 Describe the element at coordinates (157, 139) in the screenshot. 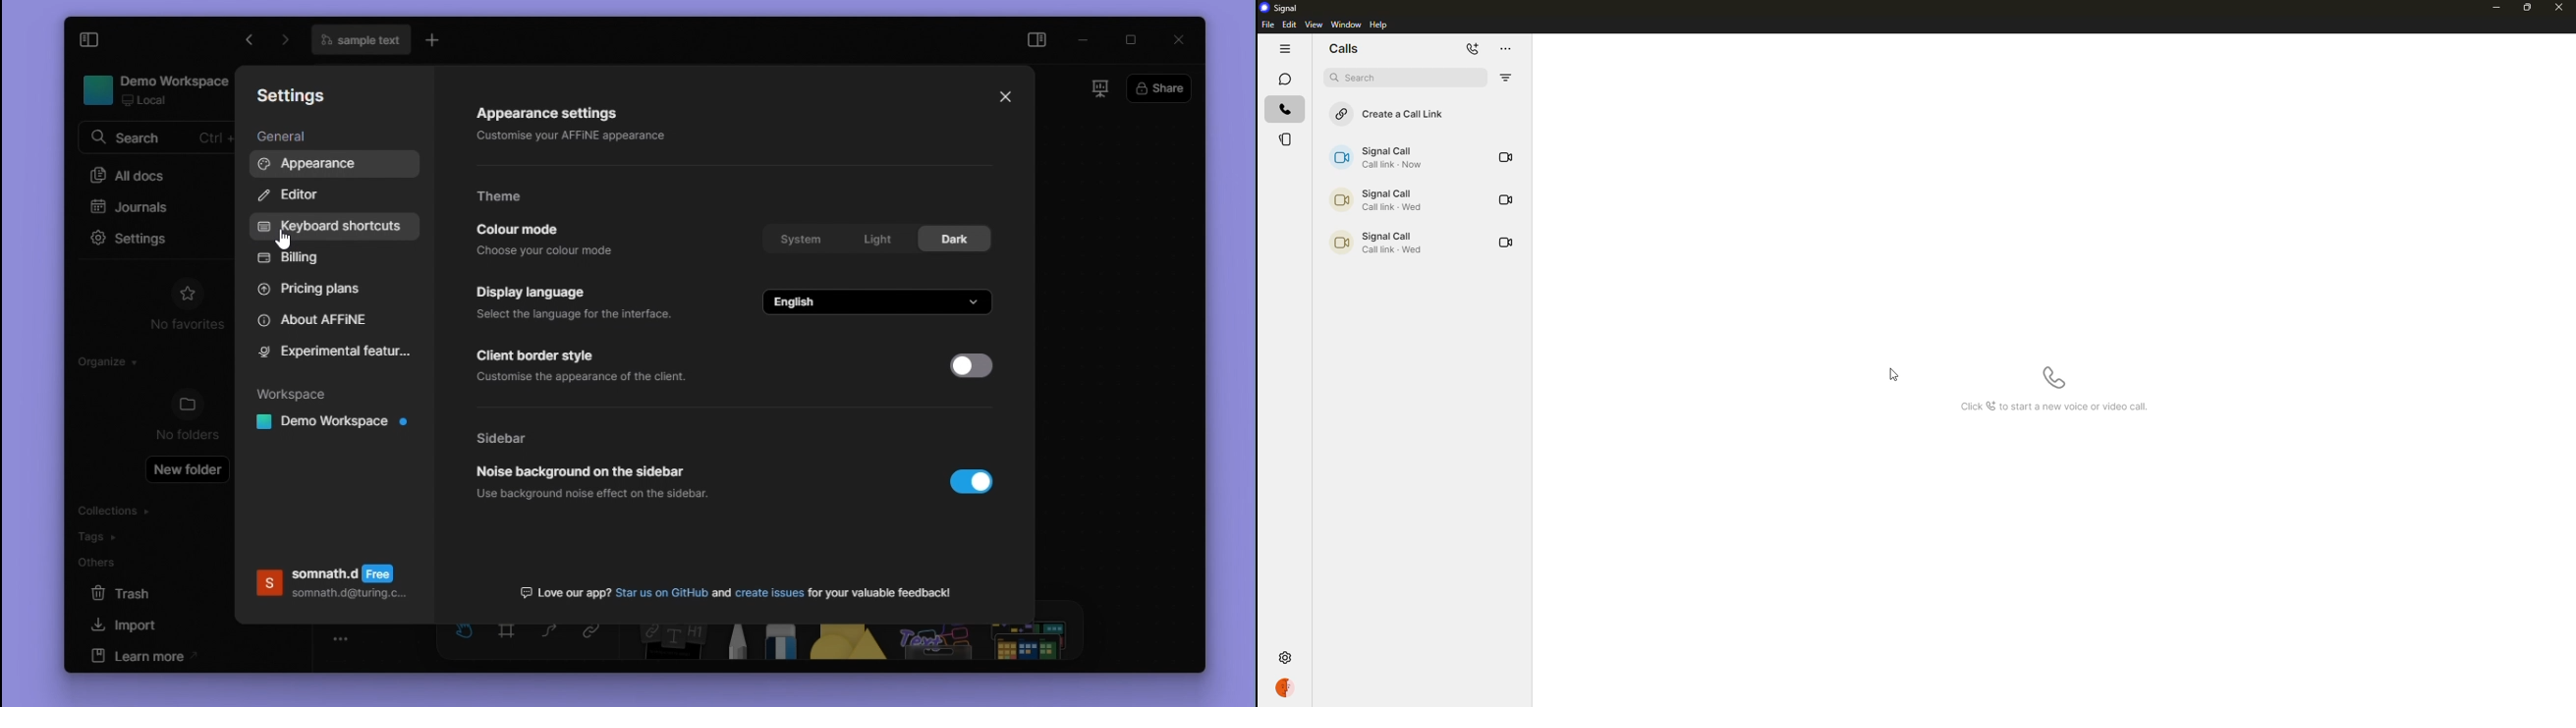

I see `serach bar` at that location.